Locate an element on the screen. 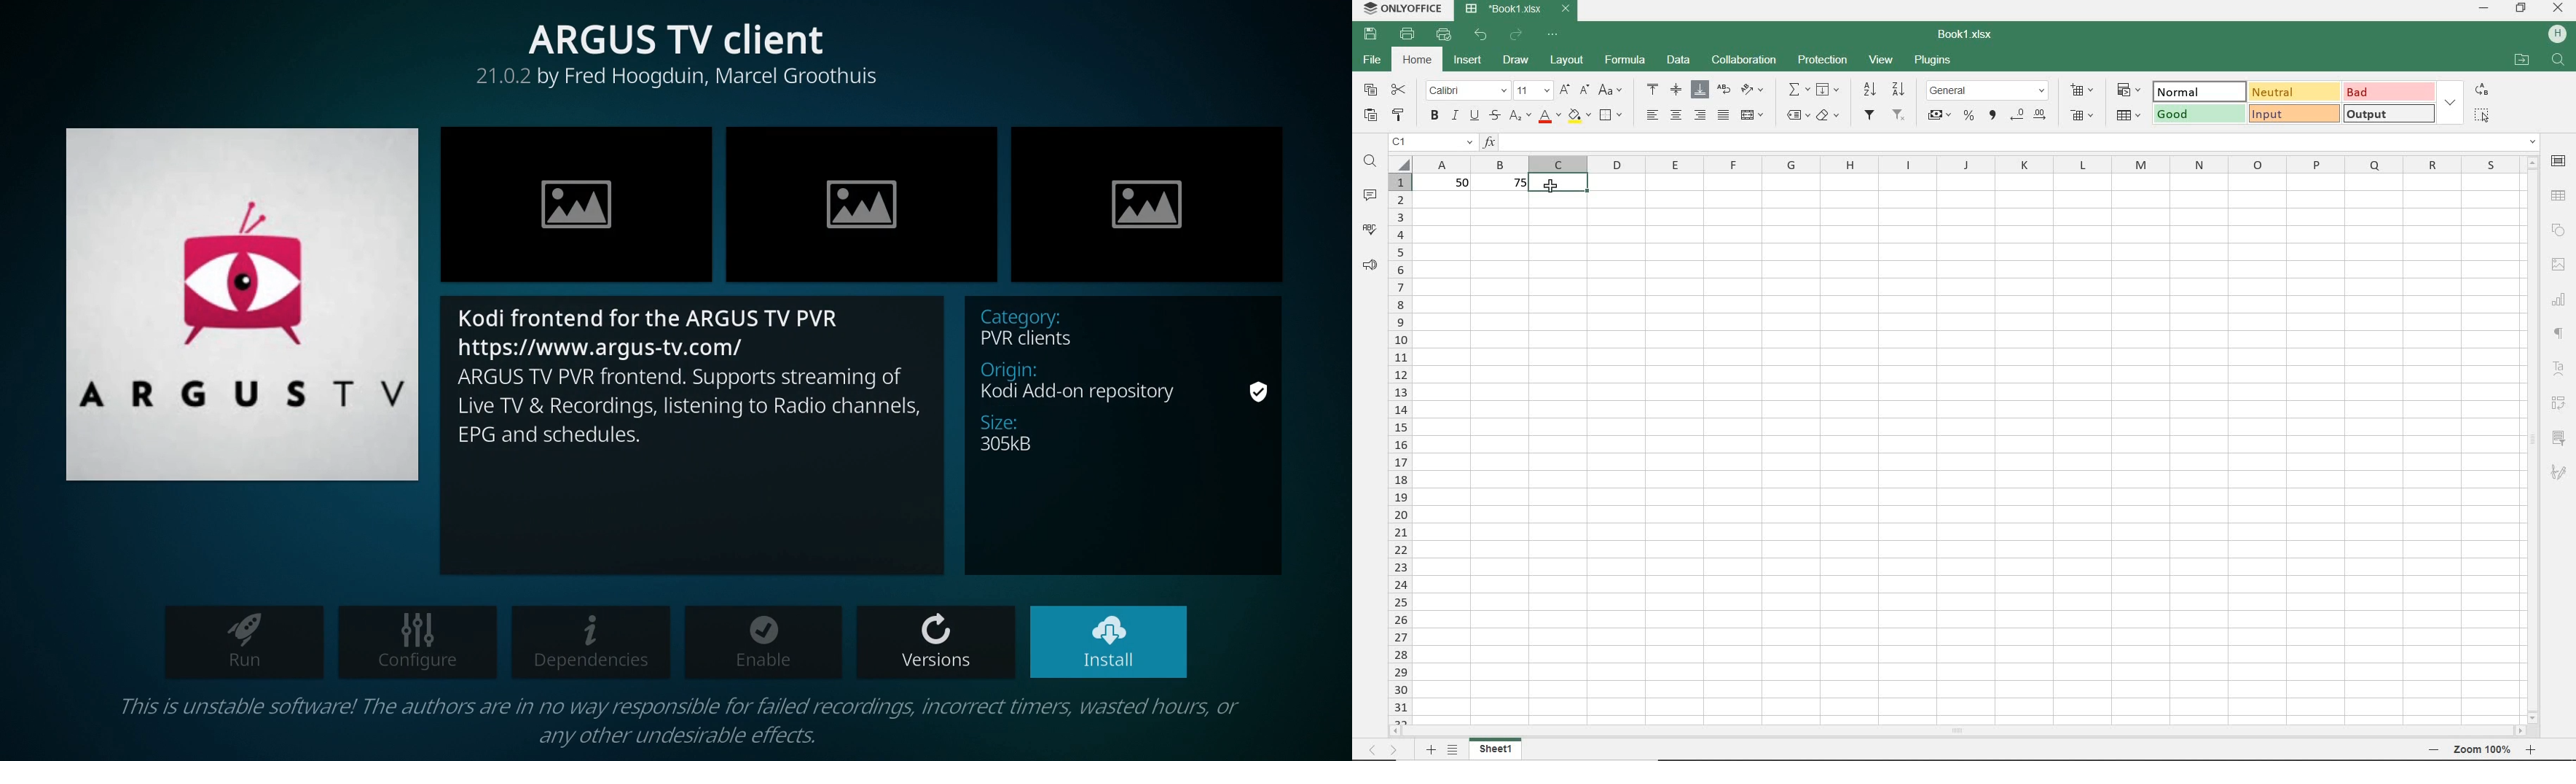  Kodi frontend for the ARGUS TV PVR
https://www.argus-tv.com/

ARGUS TV PVR frontend. Supports streaming of
Live TV & Recordings, listening to Radio channels,
EPG and schedules. is located at coordinates (692, 383).